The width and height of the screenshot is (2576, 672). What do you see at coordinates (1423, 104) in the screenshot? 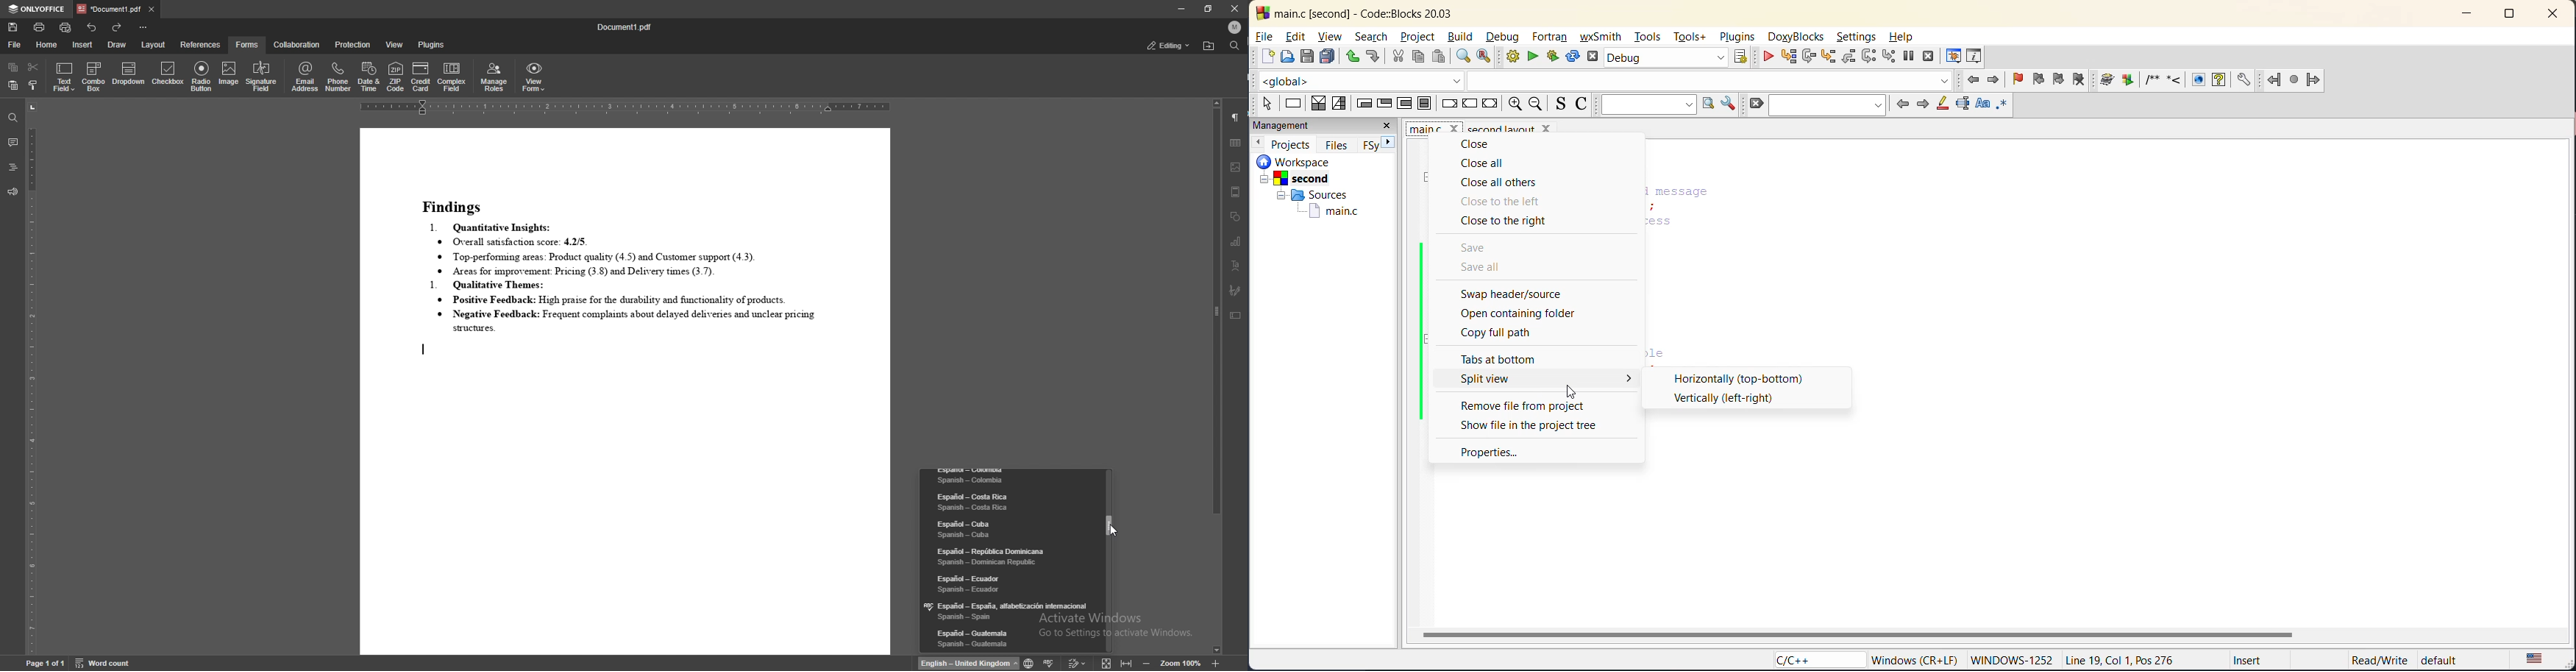
I see `block instruction` at bounding box center [1423, 104].